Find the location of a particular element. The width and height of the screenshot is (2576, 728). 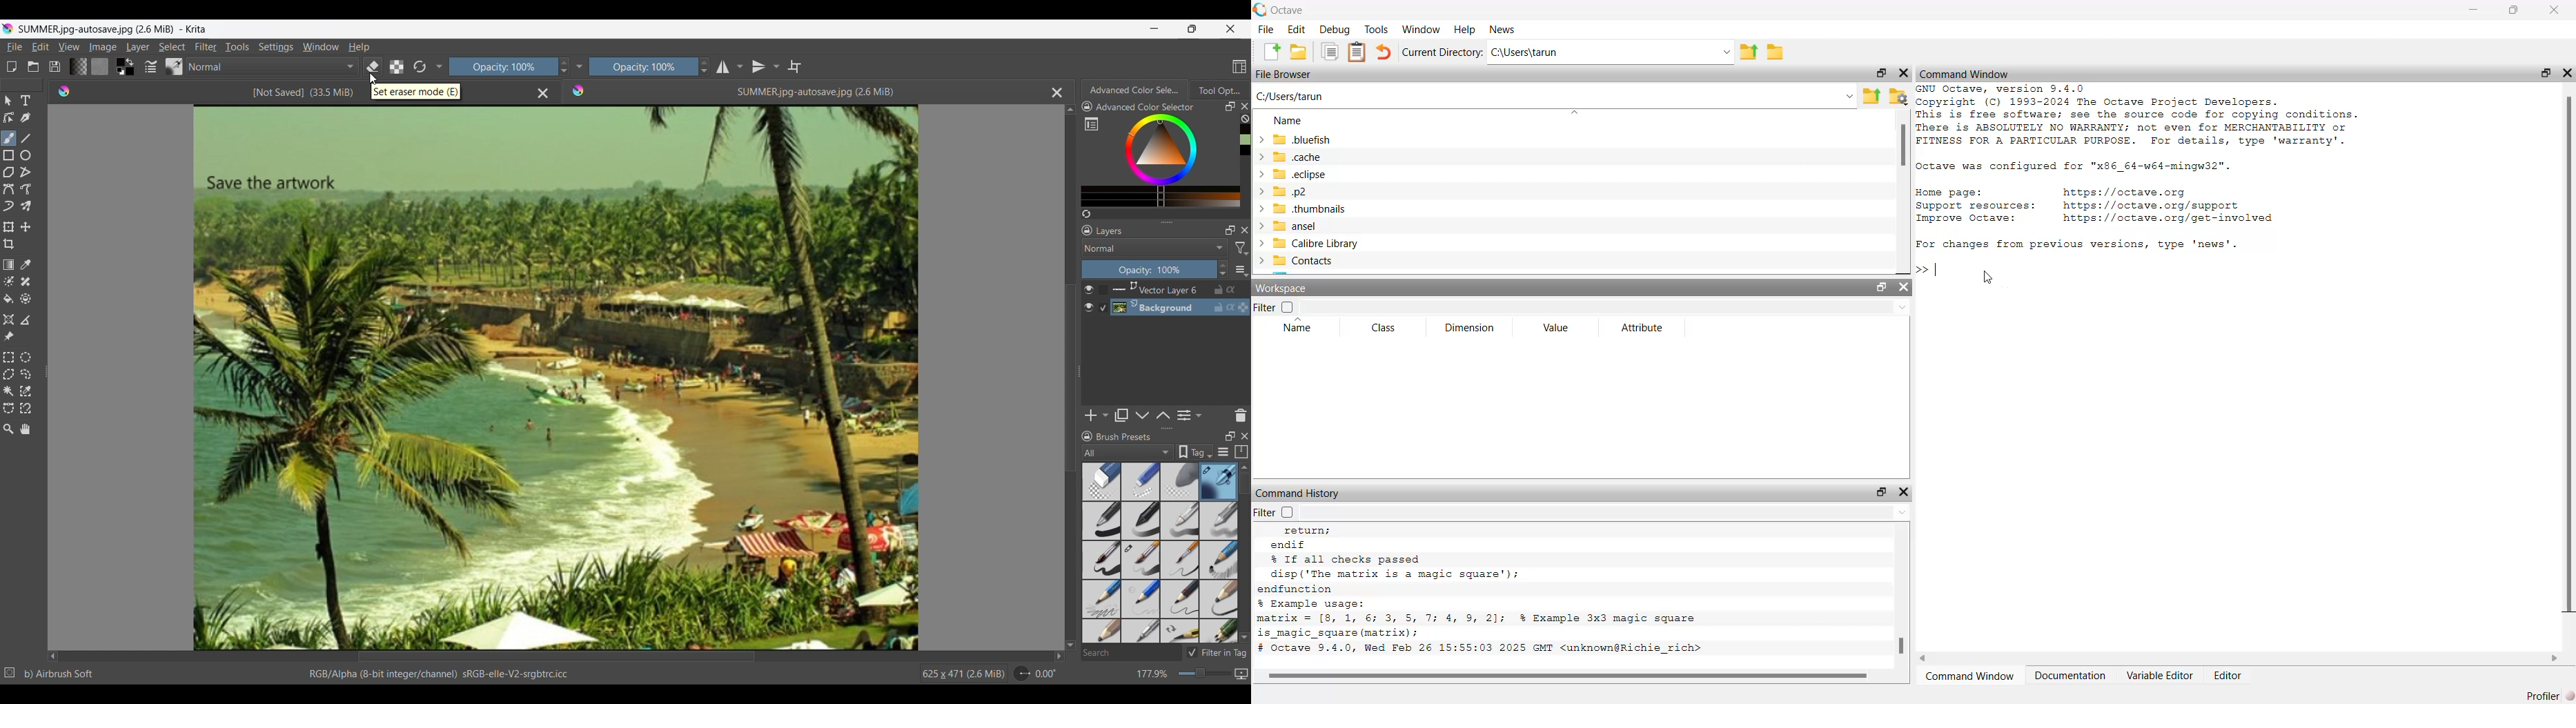

Choose workspace is located at coordinates (1240, 66).